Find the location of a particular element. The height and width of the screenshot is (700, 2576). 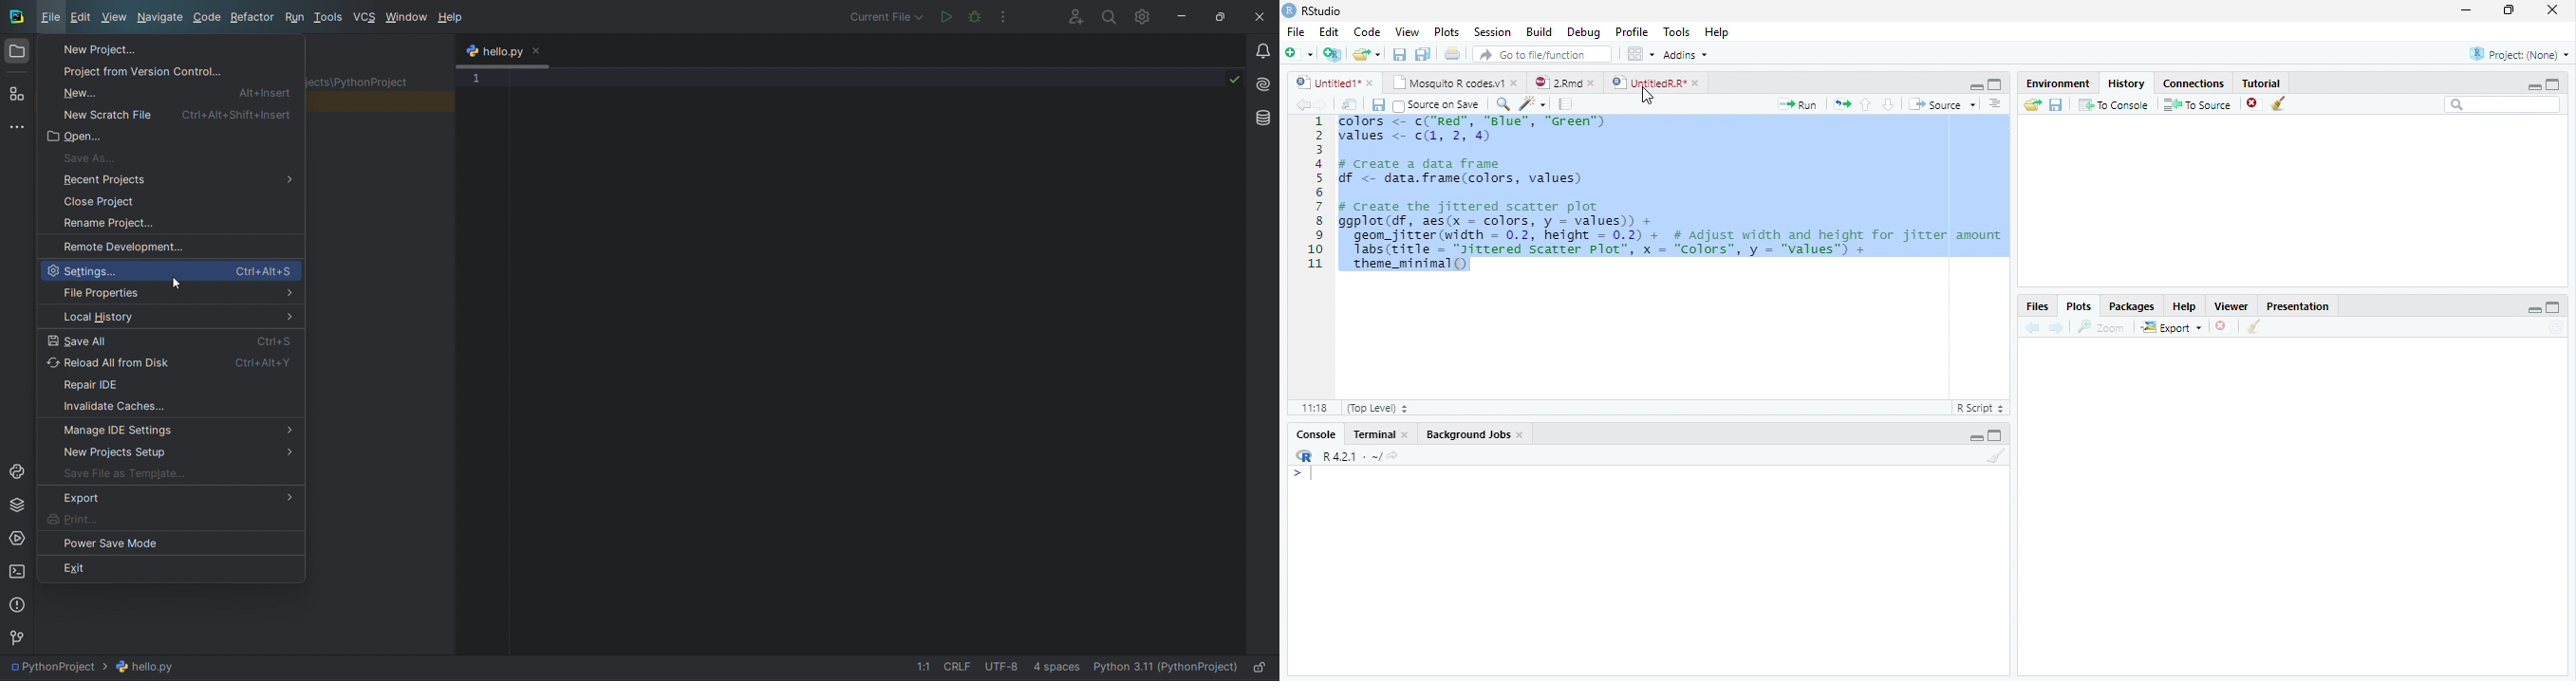

Clear console is located at coordinates (1995, 456).